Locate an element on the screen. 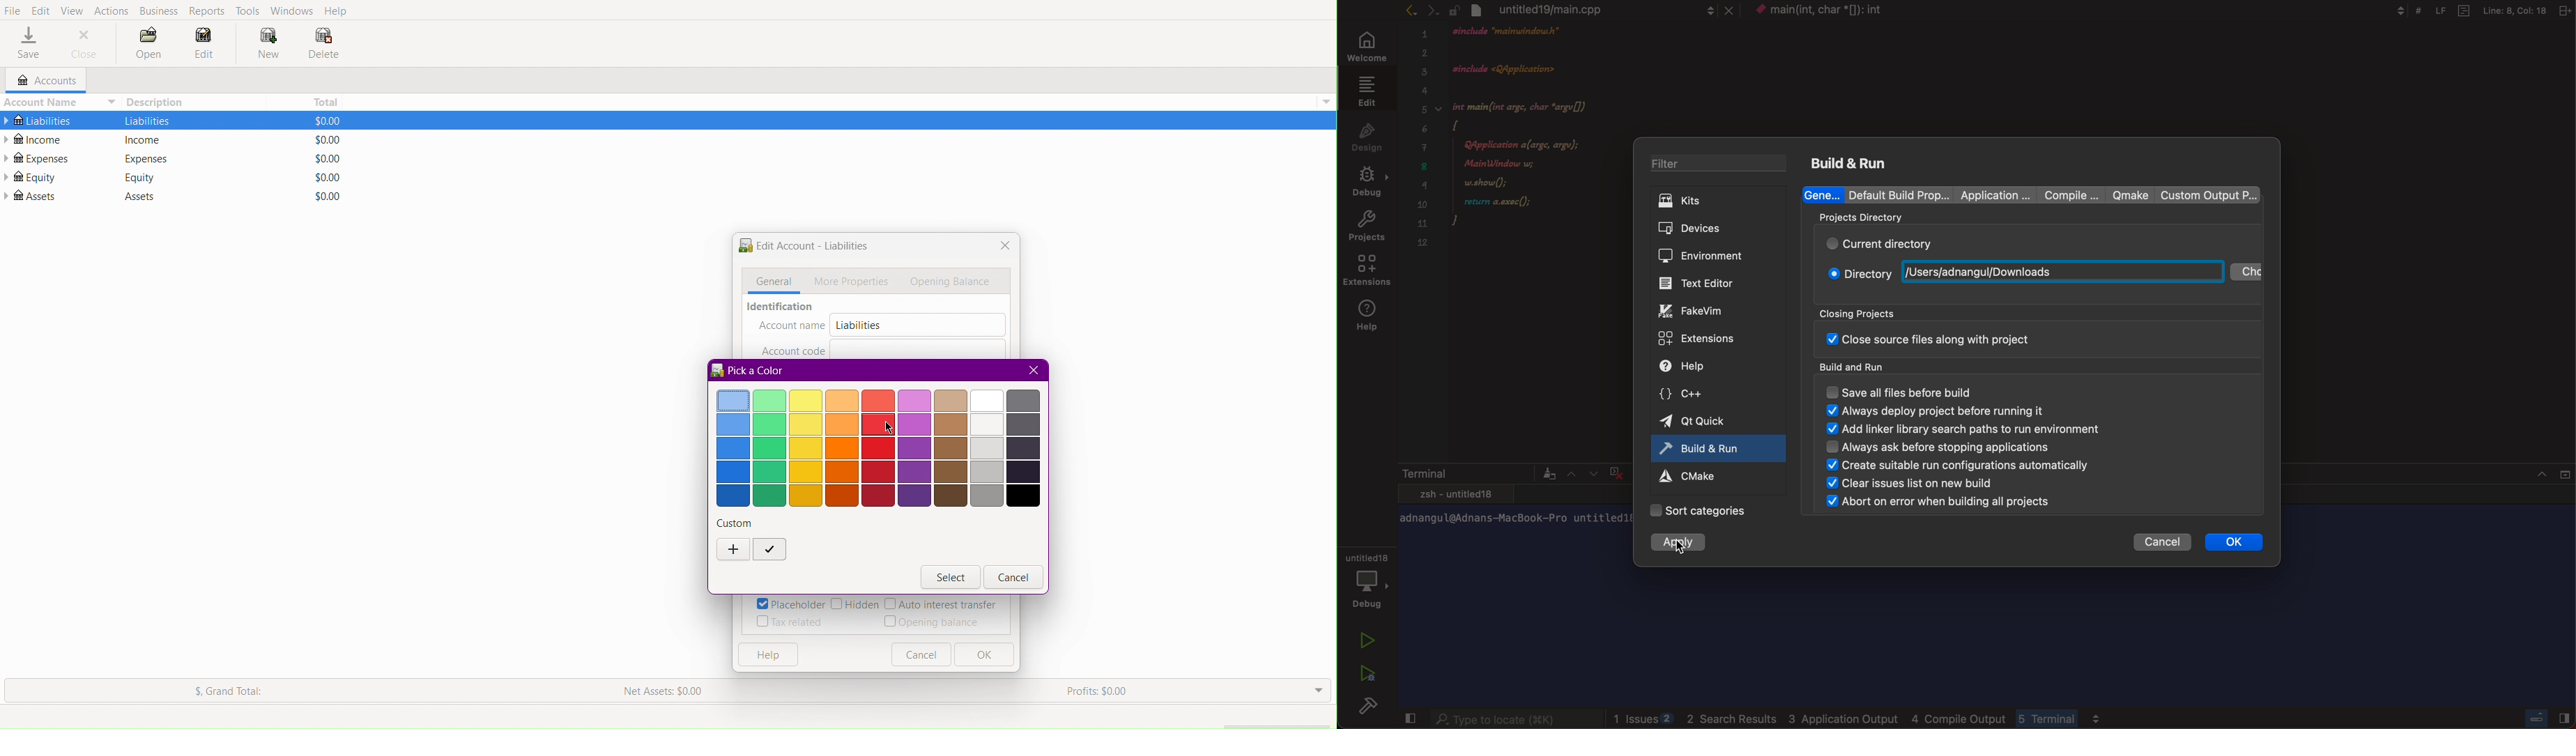  extensions is located at coordinates (1366, 269).